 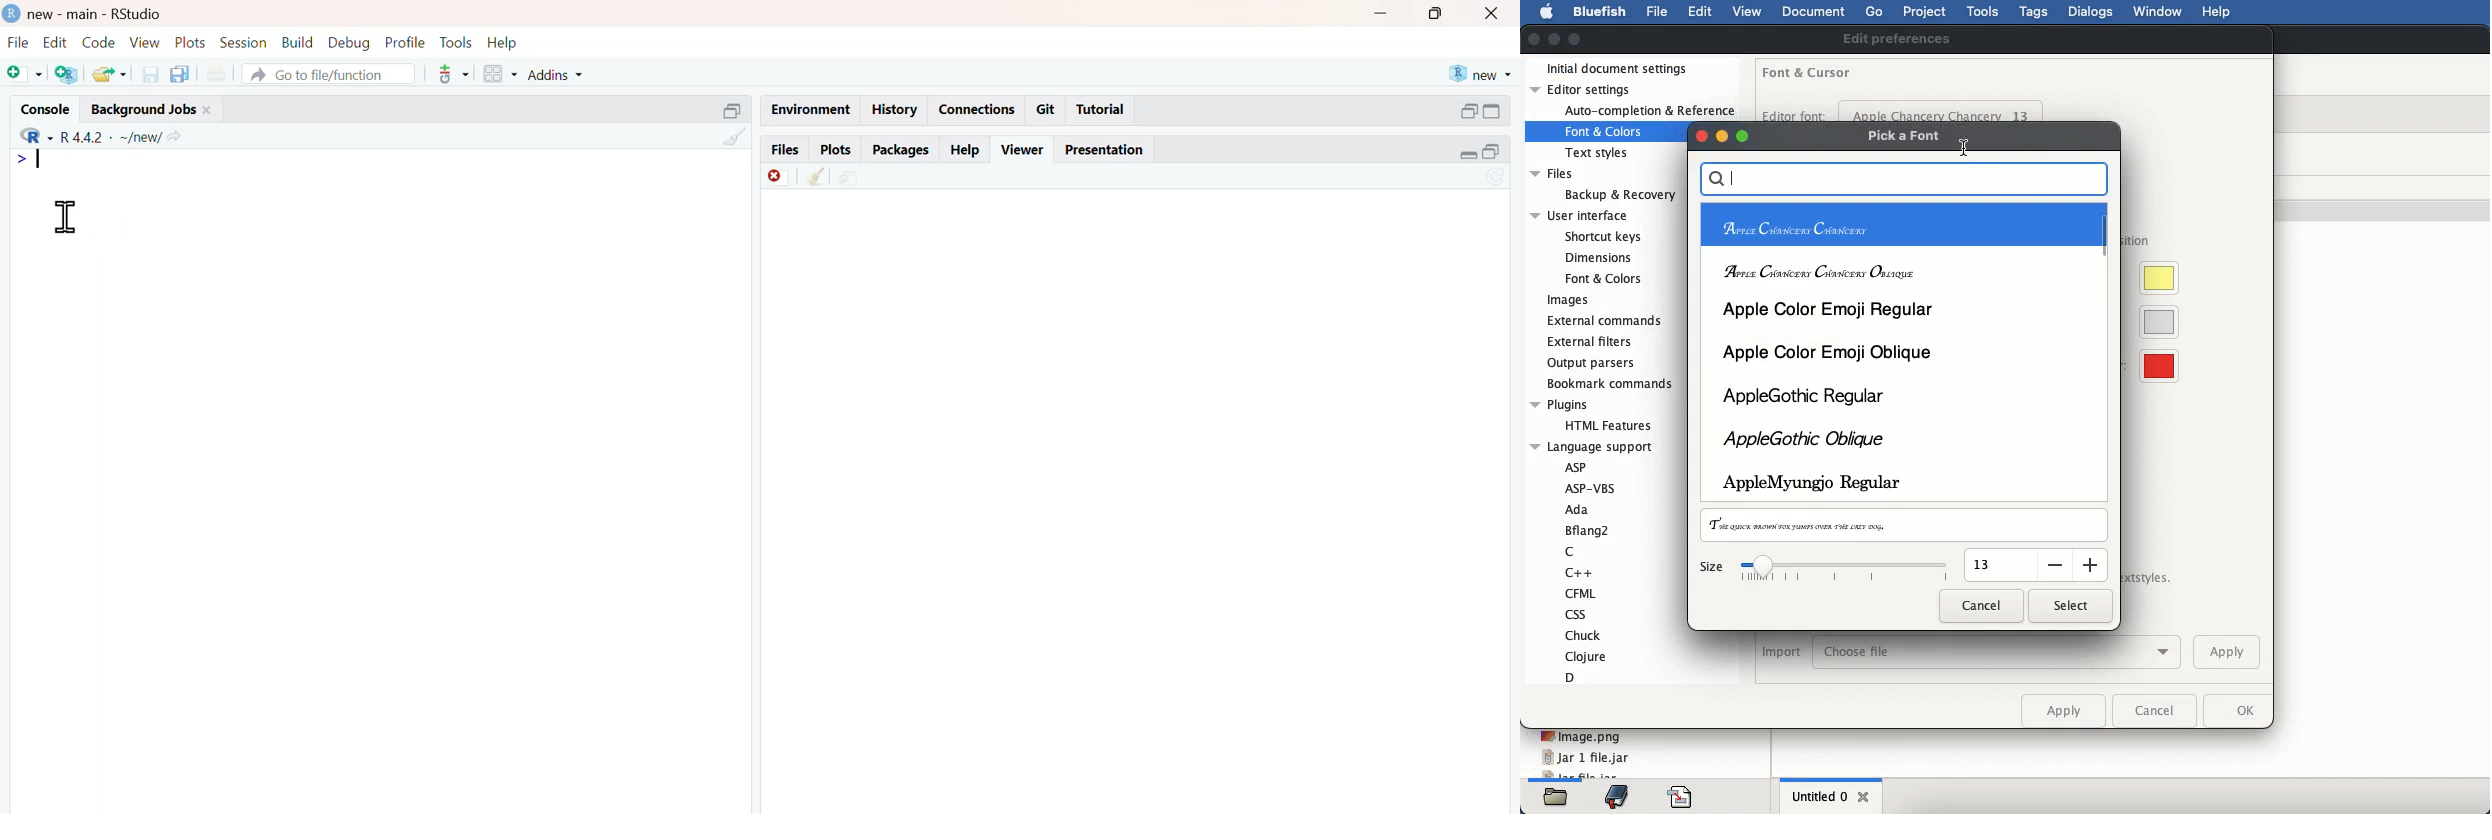 What do you see at coordinates (1025, 150) in the screenshot?
I see `viewer` at bounding box center [1025, 150].